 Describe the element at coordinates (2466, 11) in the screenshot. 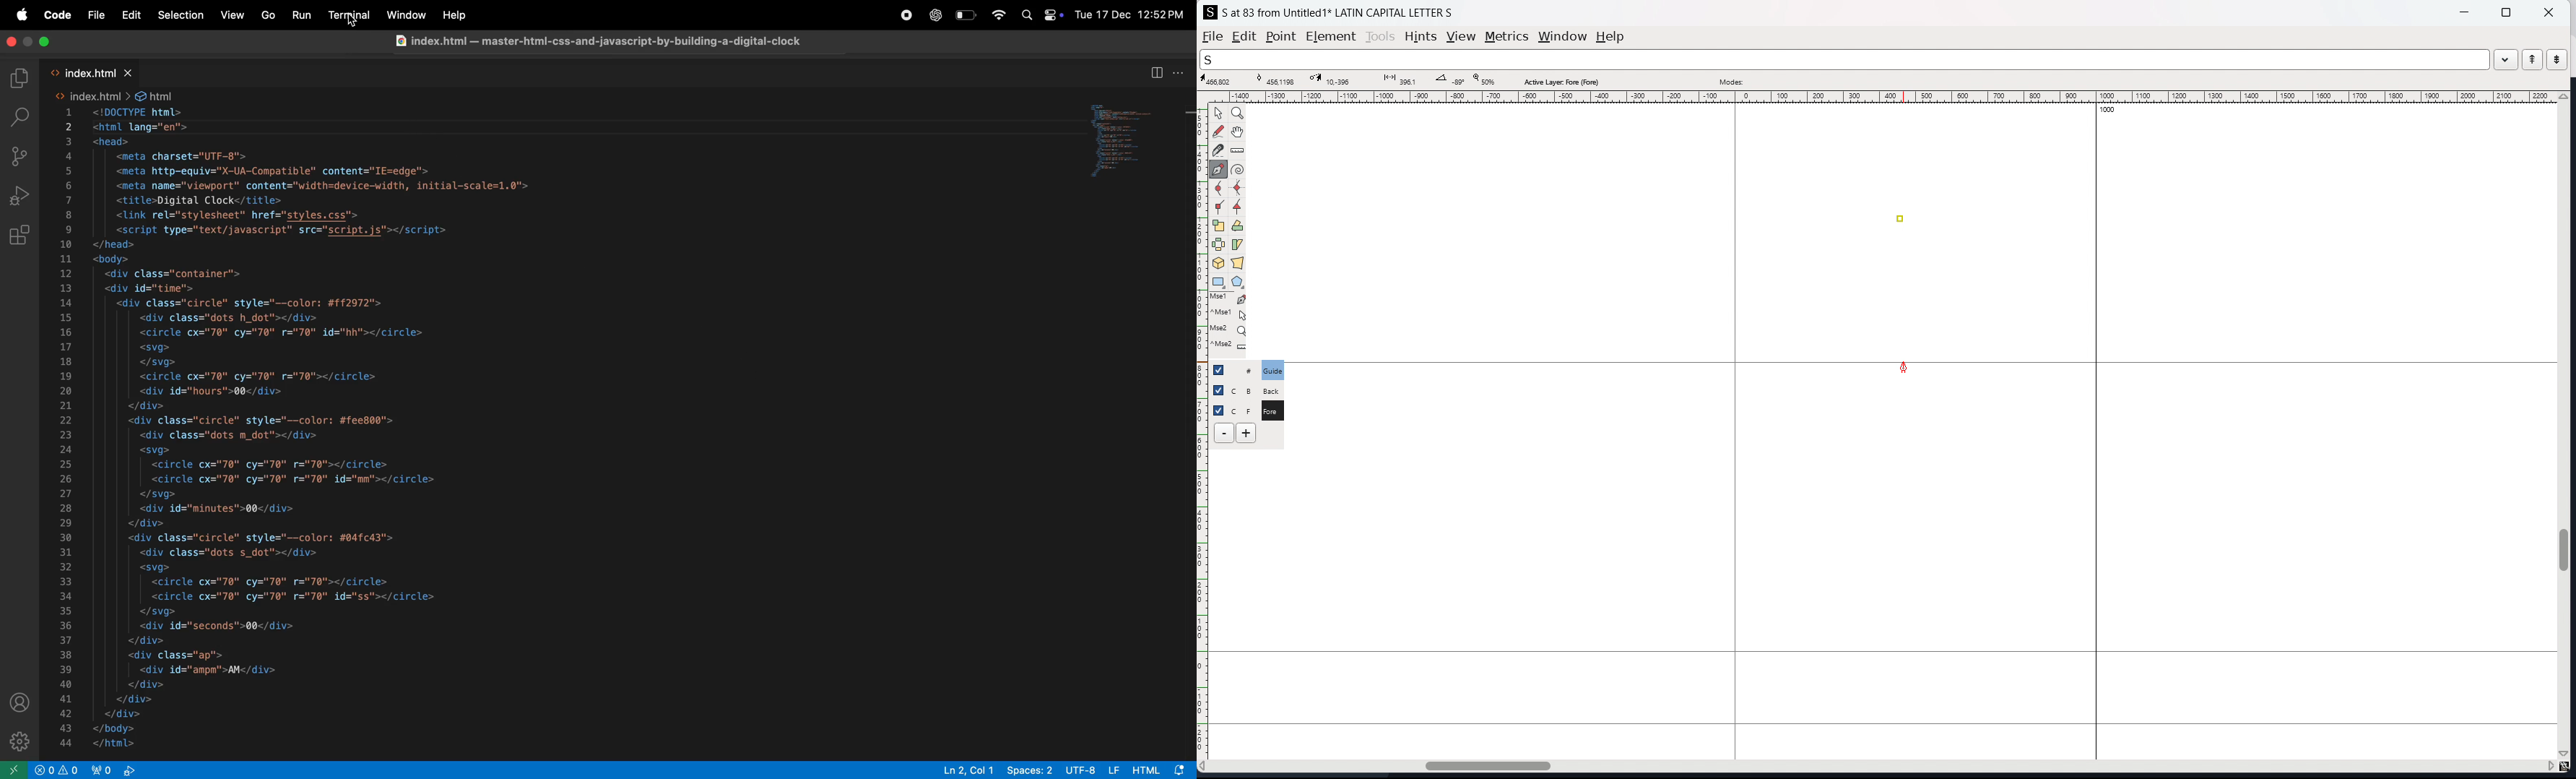

I see `minimize` at that location.